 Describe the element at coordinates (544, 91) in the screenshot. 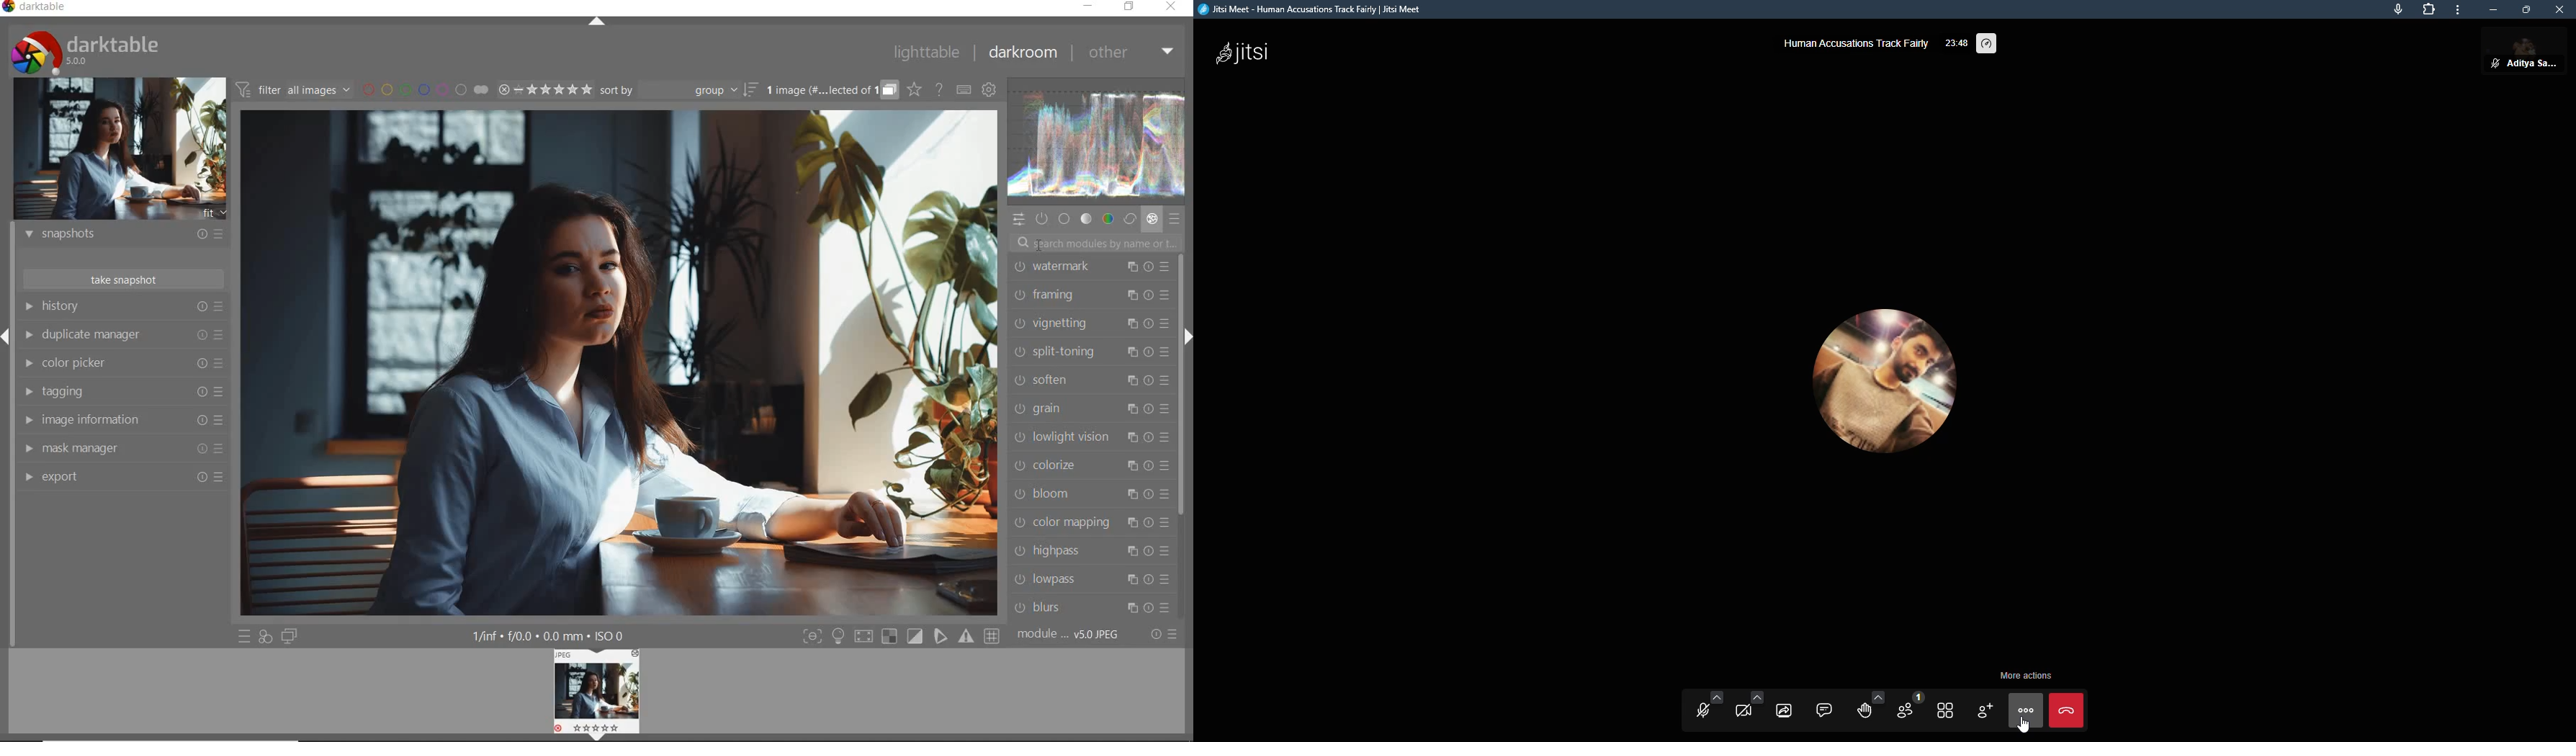

I see `range ratings for selected images` at that location.